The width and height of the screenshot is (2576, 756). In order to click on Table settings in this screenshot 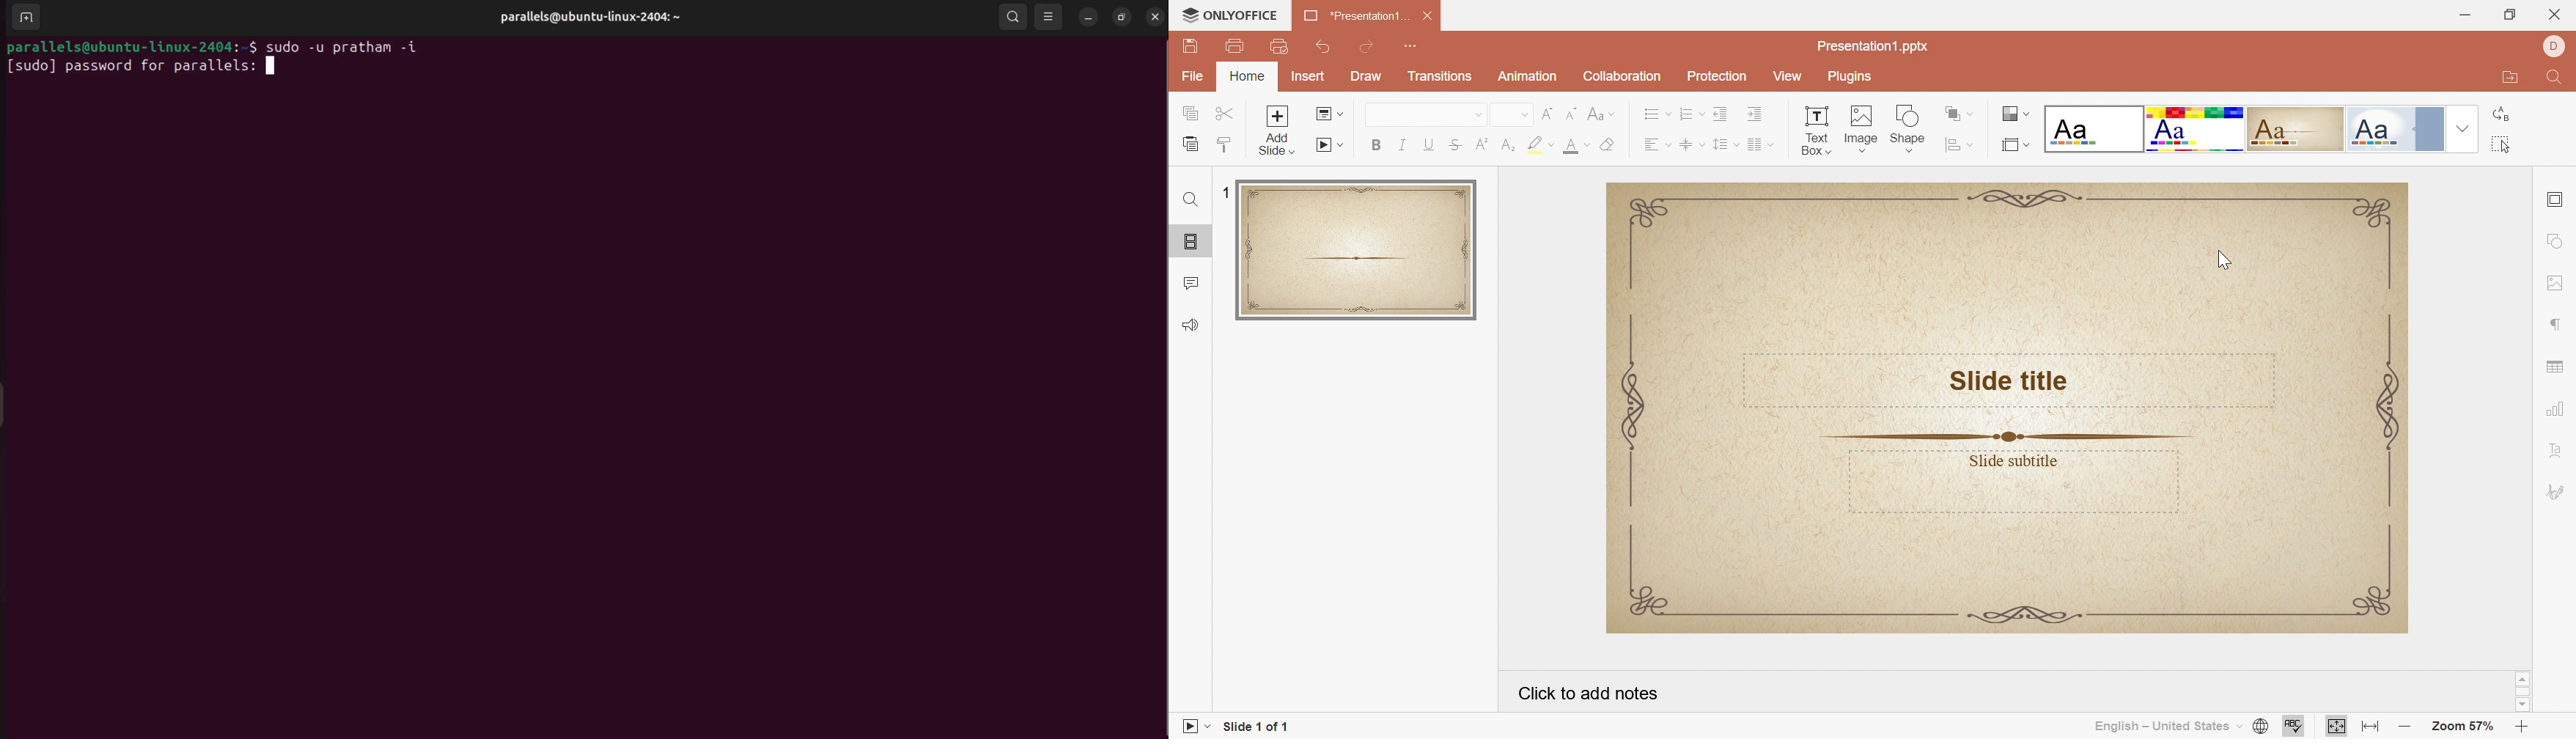, I will do `click(2557, 369)`.